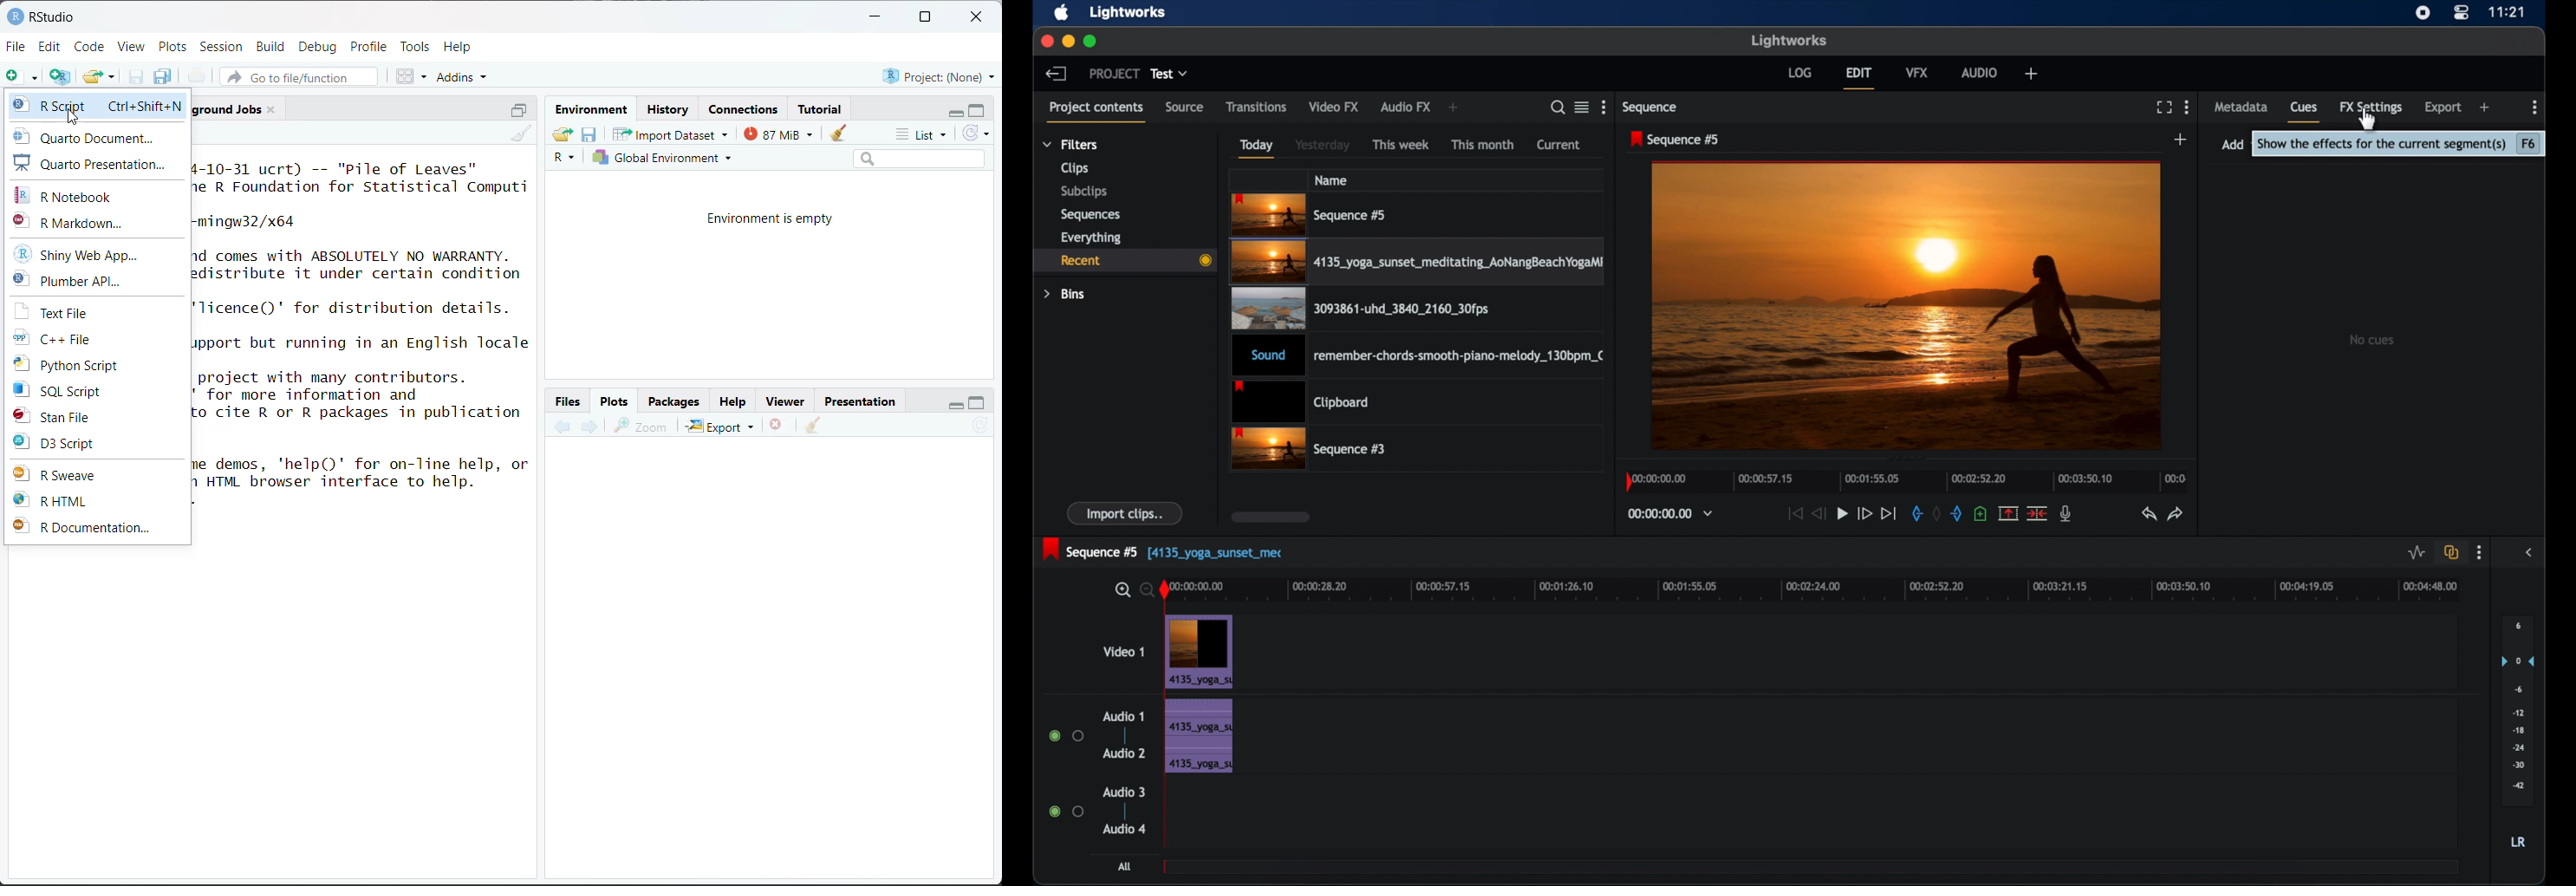 The width and height of the screenshot is (2576, 896). Describe the element at coordinates (569, 401) in the screenshot. I see `` at that location.